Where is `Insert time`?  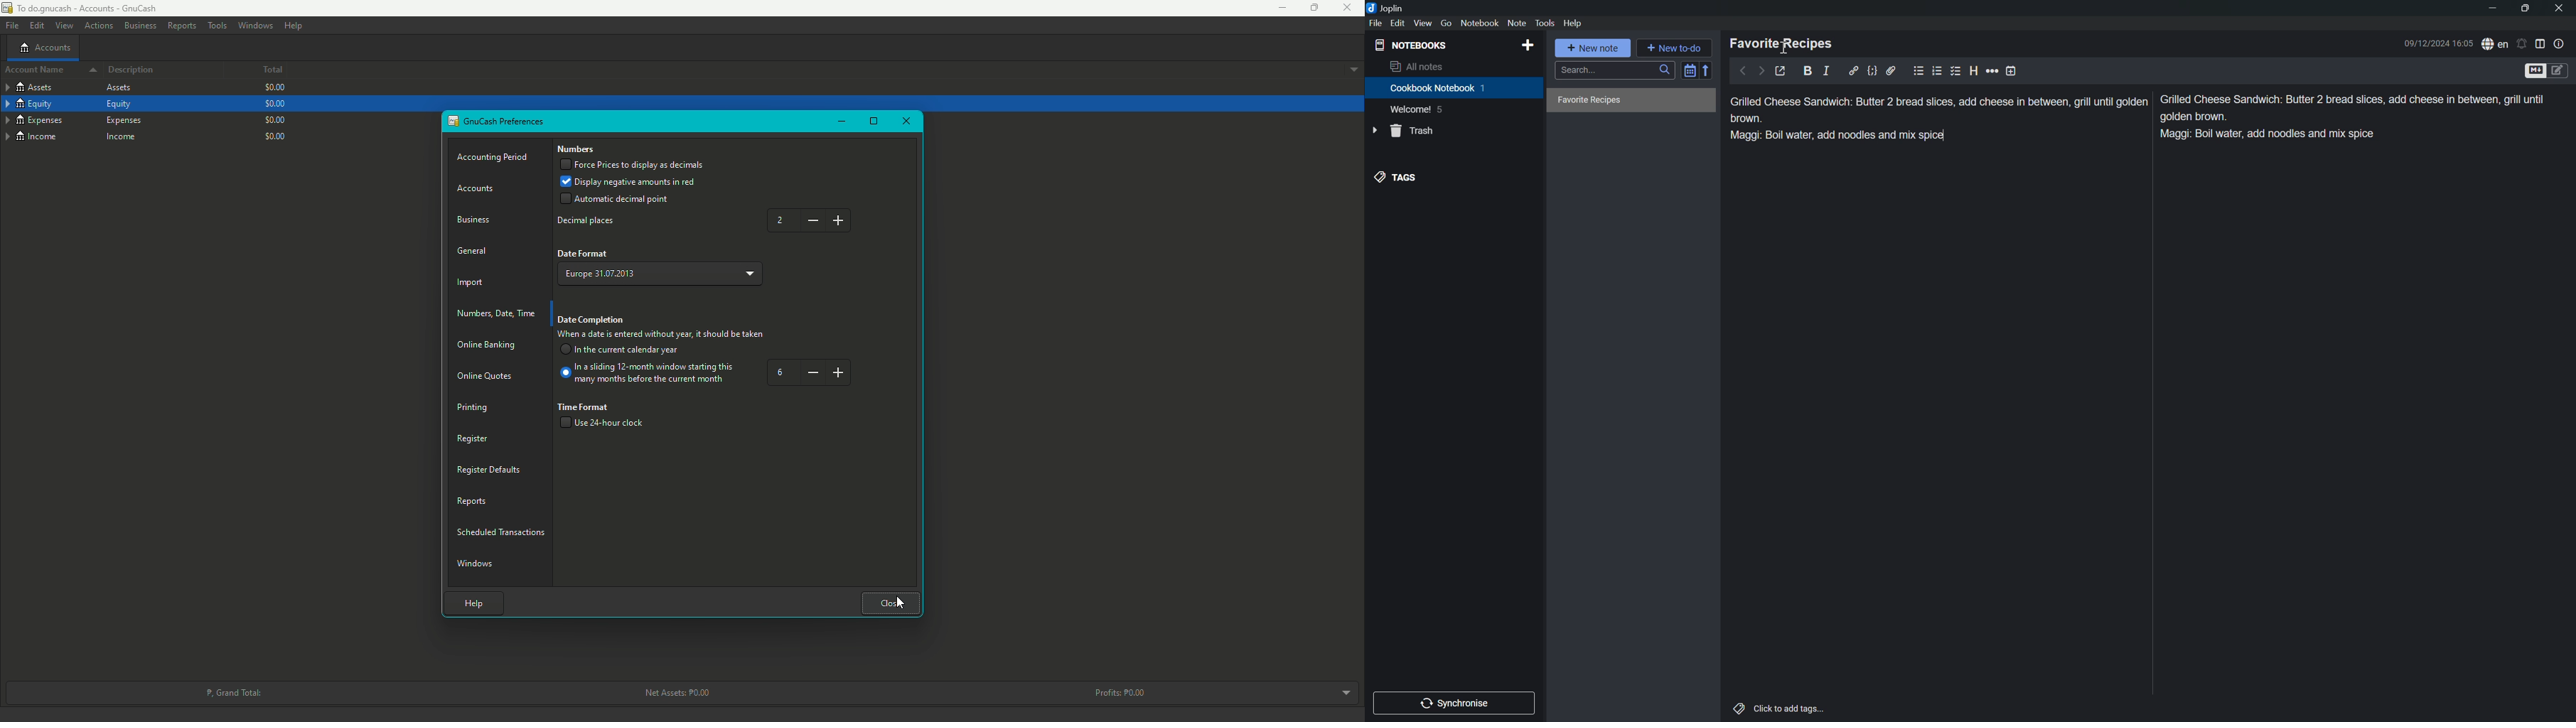
Insert time is located at coordinates (2011, 70).